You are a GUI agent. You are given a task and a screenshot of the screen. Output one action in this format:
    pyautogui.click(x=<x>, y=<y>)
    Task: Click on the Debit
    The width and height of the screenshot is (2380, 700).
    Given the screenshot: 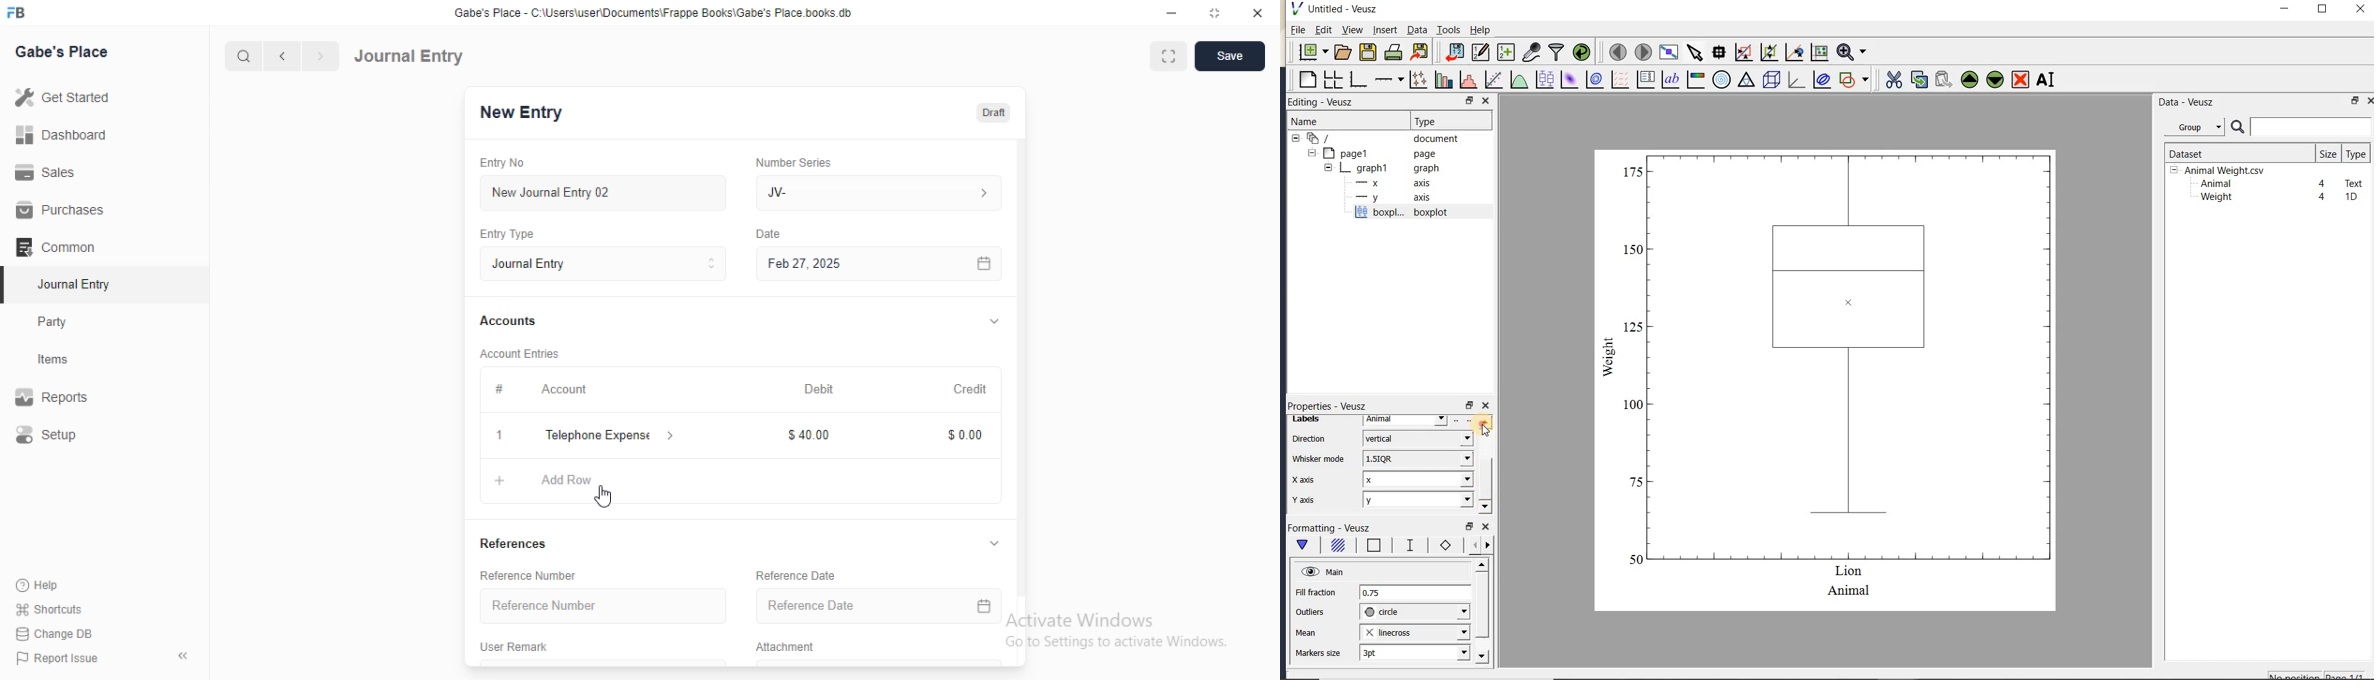 What is the action you would take?
    pyautogui.click(x=819, y=390)
    